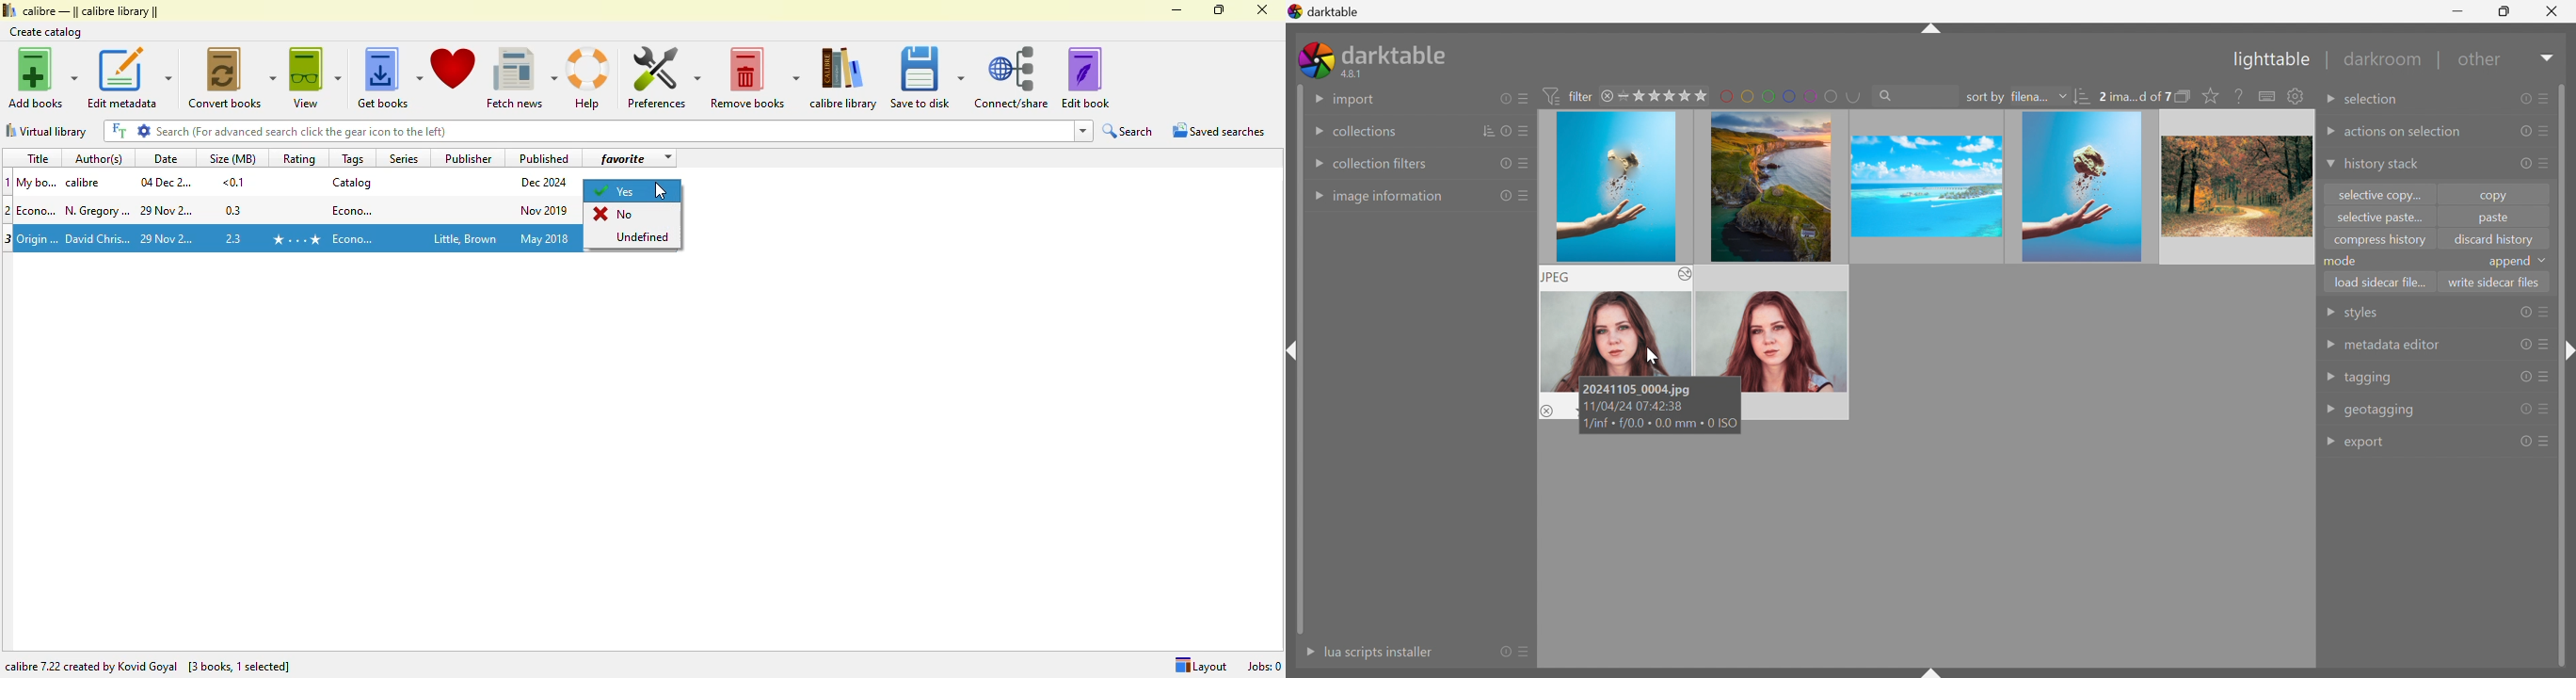 The width and height of the screenshot is (2576, 700). I want to click on Drop Down, so click(2328, 165).